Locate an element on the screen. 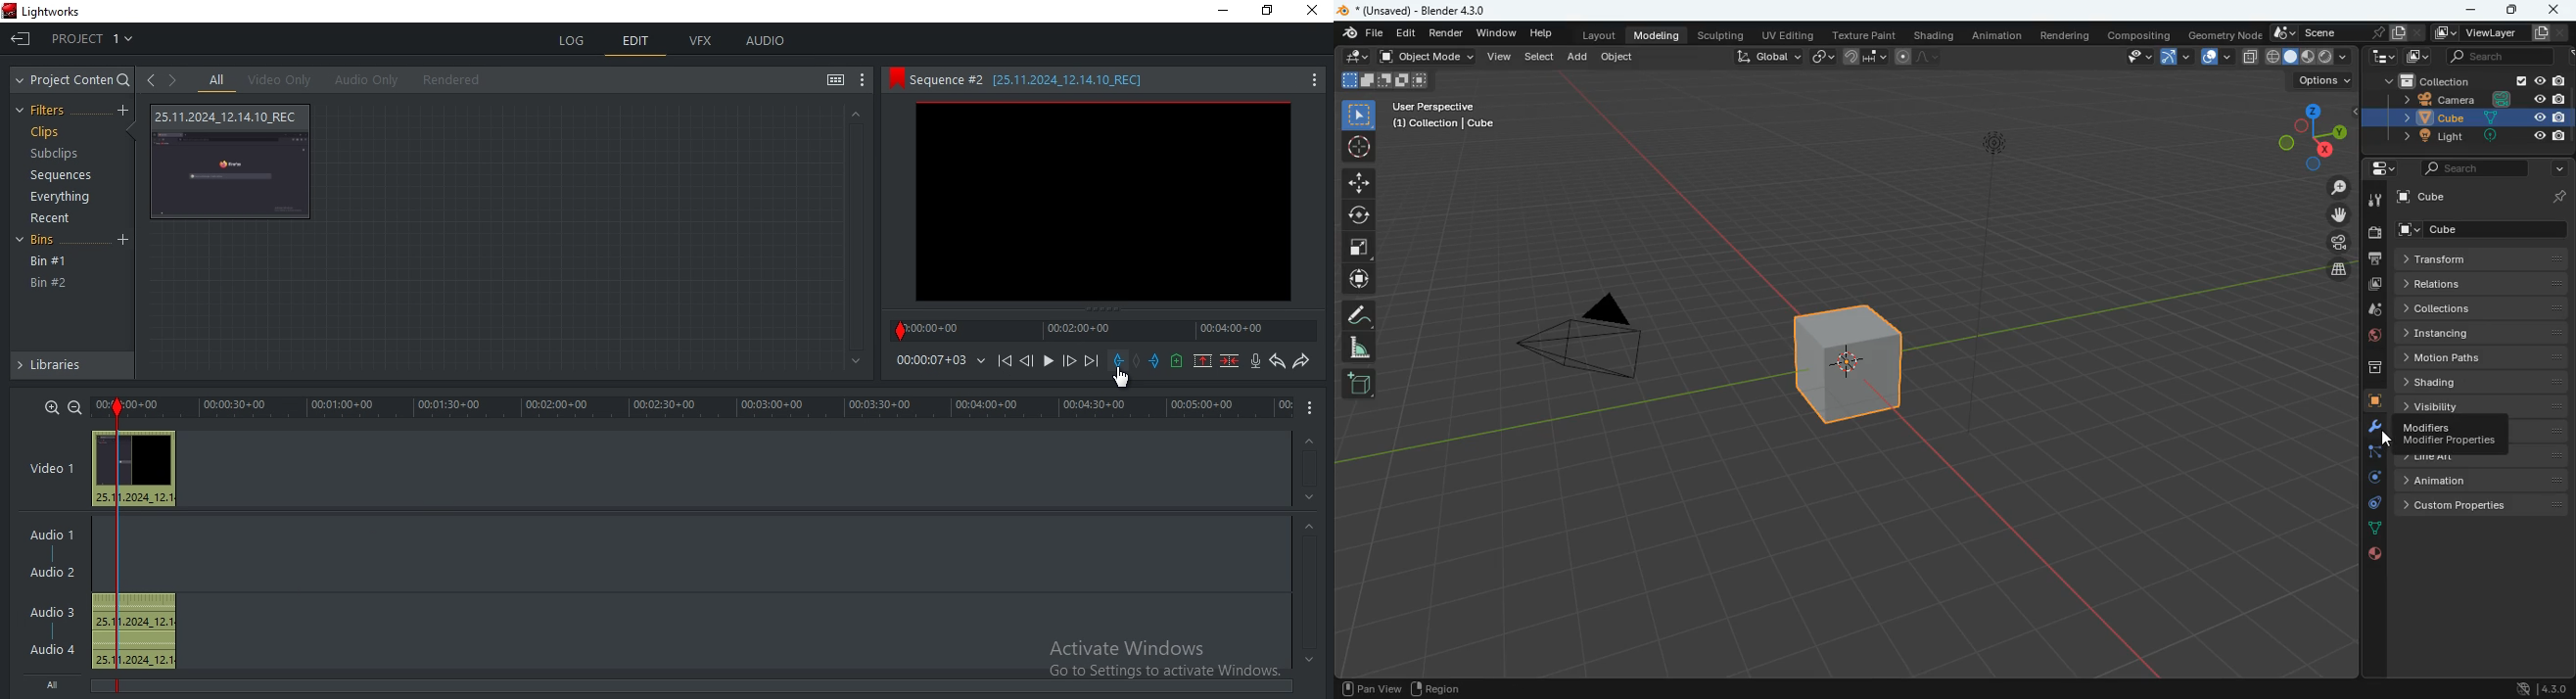  bin #2 is located at coordinates (49, 283).